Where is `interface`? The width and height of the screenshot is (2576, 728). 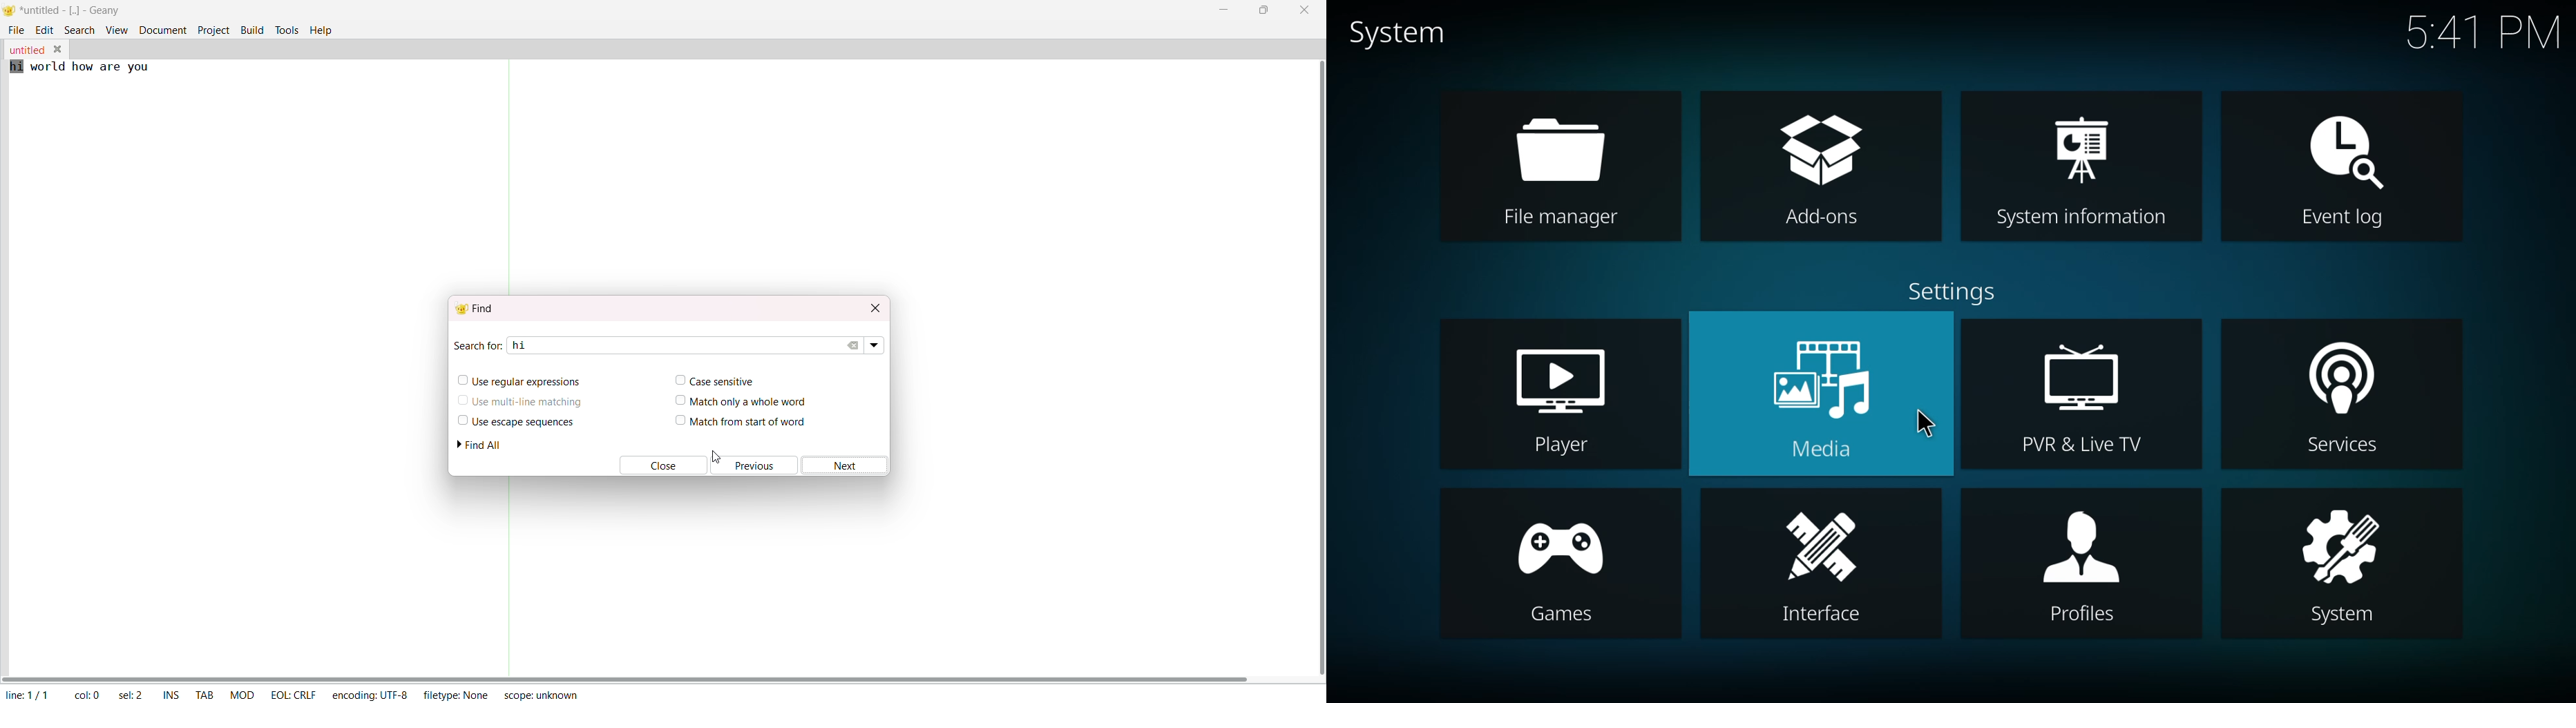 interface is located at coordinates (1826, 566).